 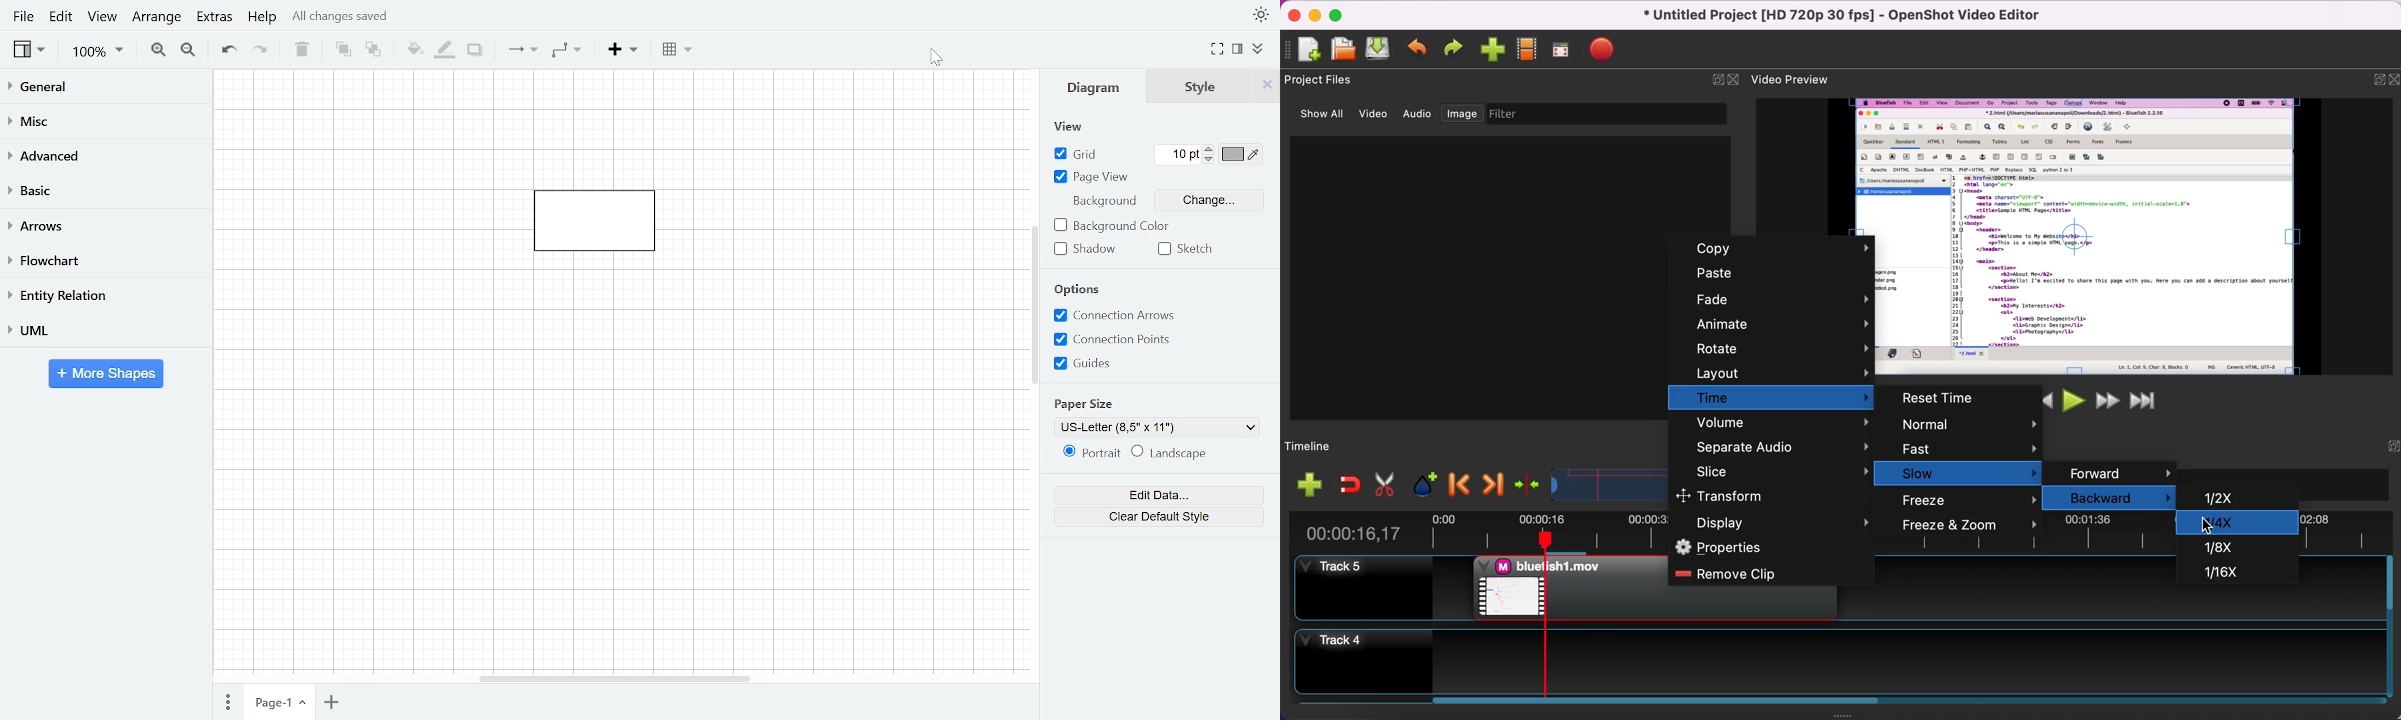 I want to click on cursor, so click(x=939, y=58).